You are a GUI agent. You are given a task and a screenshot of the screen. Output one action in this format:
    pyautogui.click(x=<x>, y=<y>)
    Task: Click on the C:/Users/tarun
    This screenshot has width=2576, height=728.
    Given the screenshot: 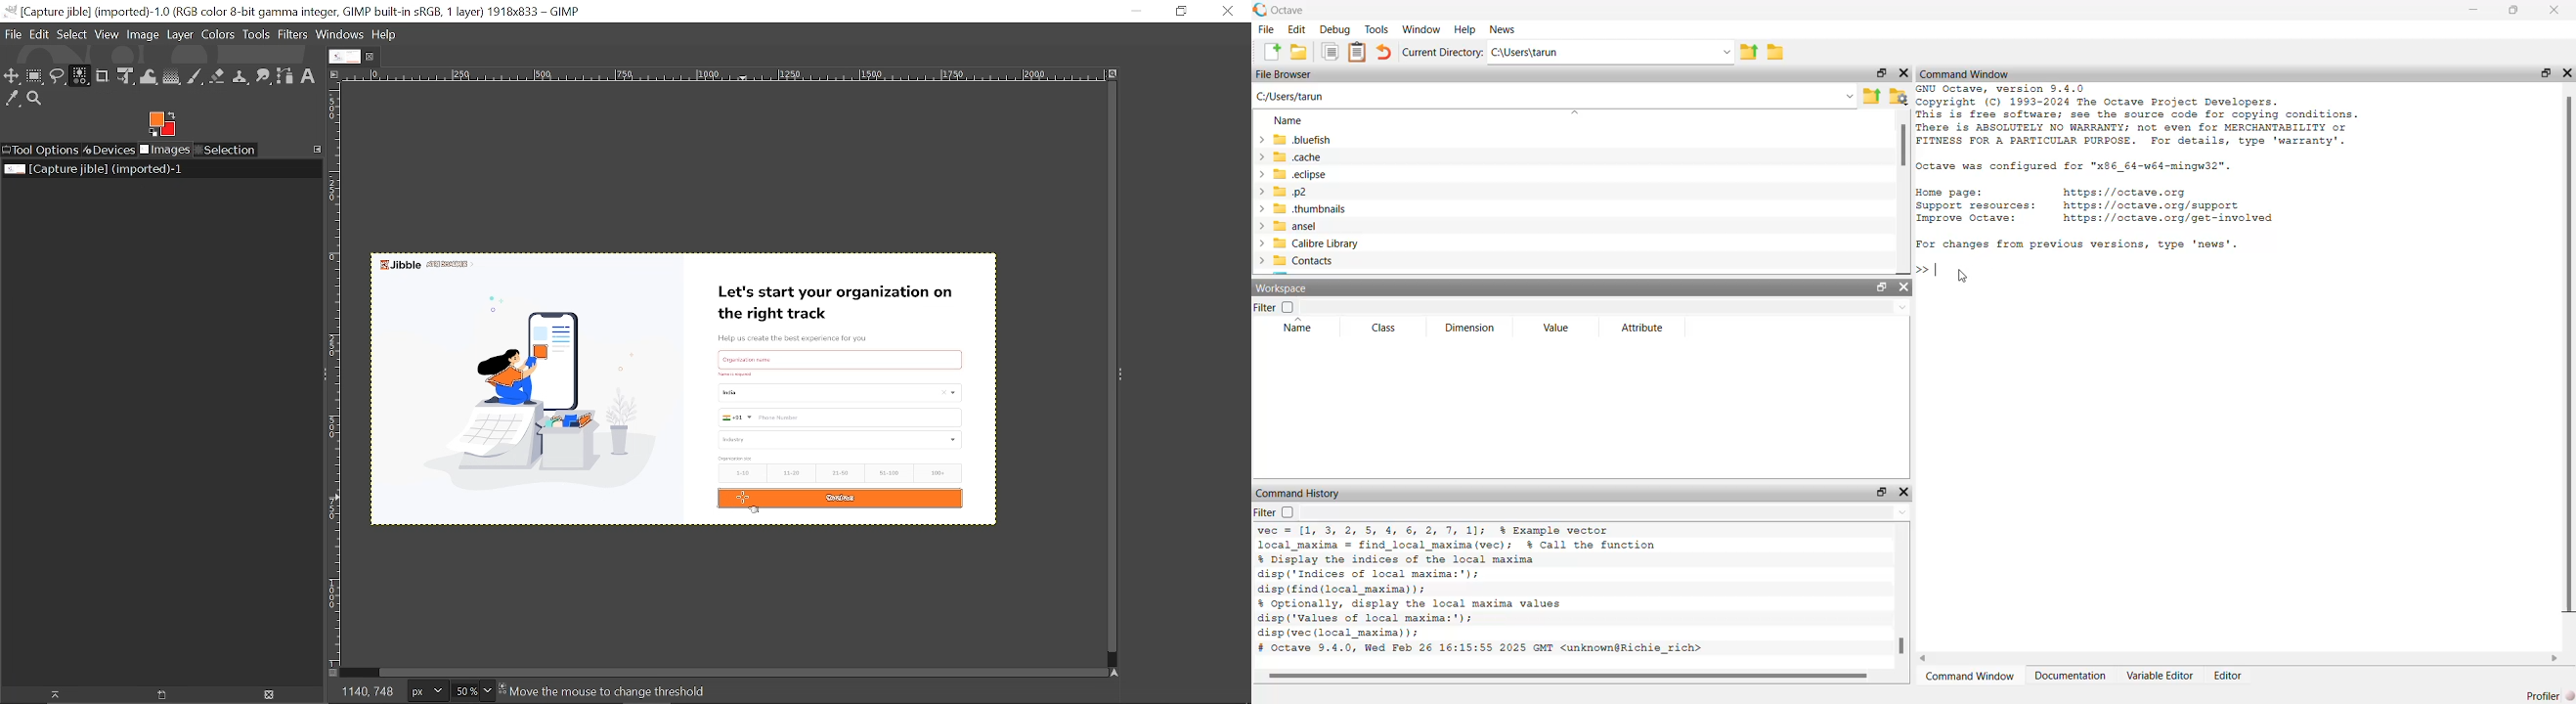 What is the action you would take?
    pyautogui.click(x=1302, y=97)
    